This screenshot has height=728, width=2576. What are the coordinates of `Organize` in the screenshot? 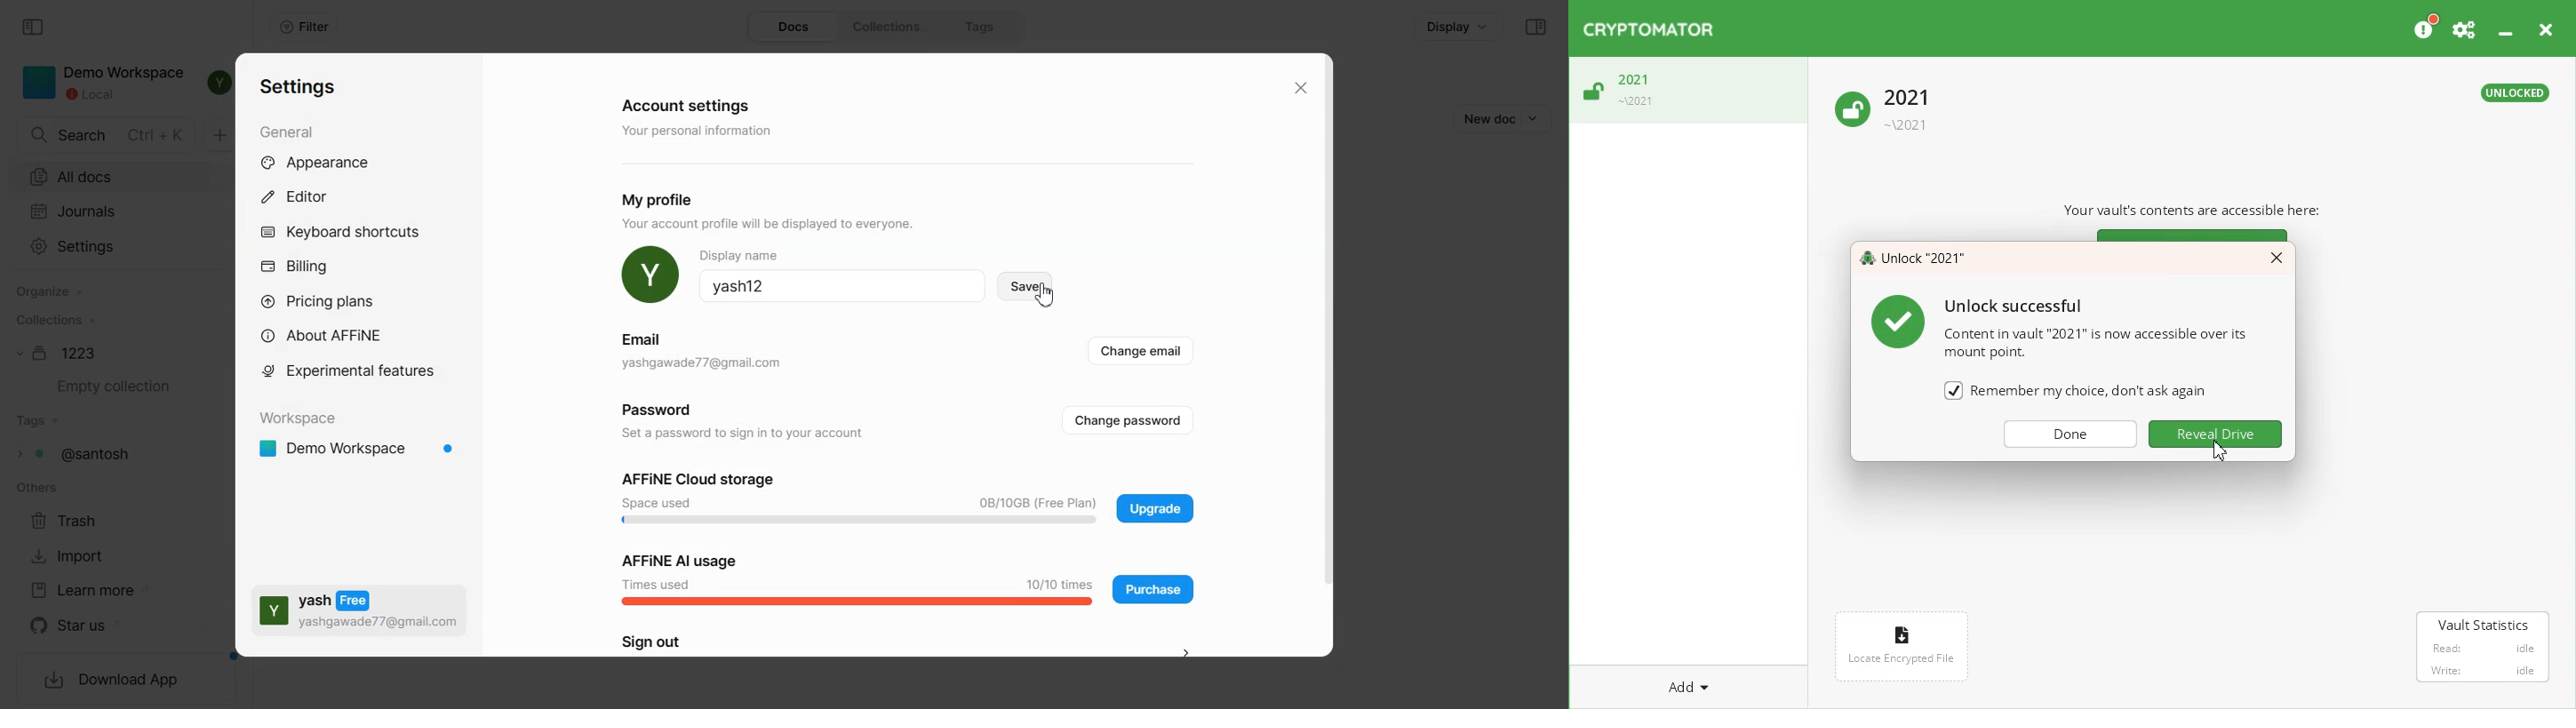 It's located at (48, 292).